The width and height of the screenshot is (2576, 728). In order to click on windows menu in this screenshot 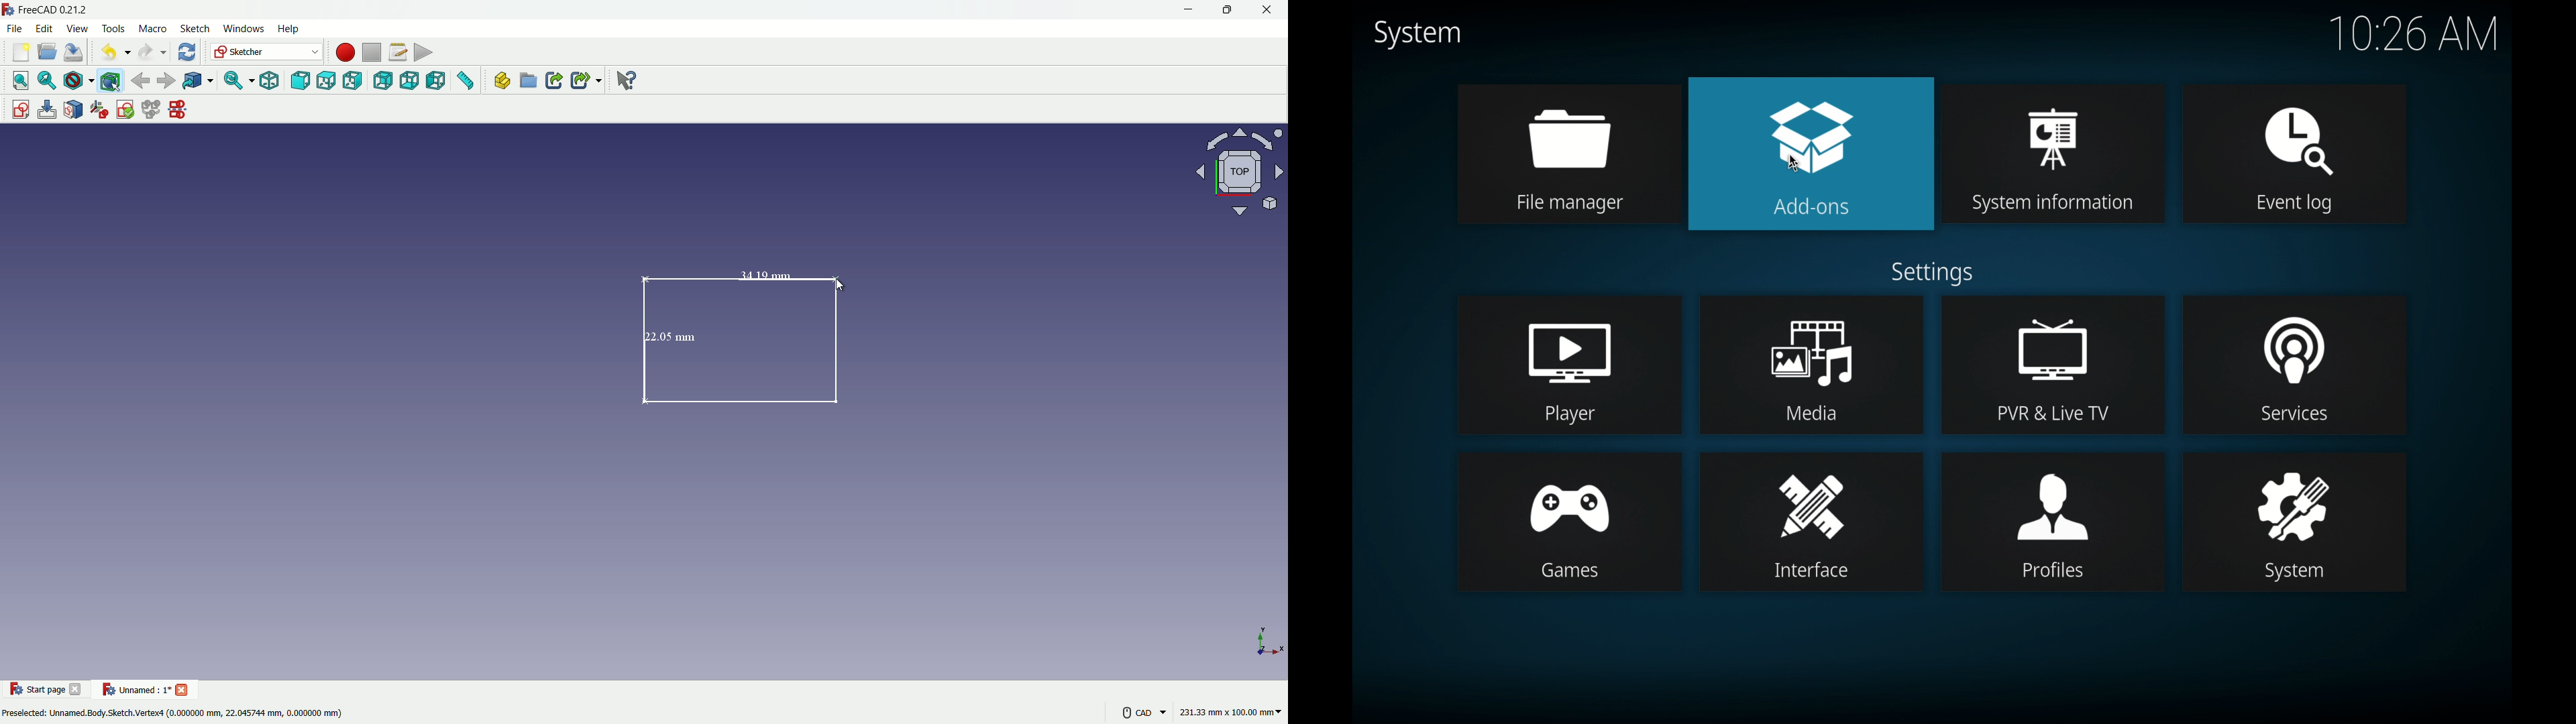, I will do `click(244, 28)`.